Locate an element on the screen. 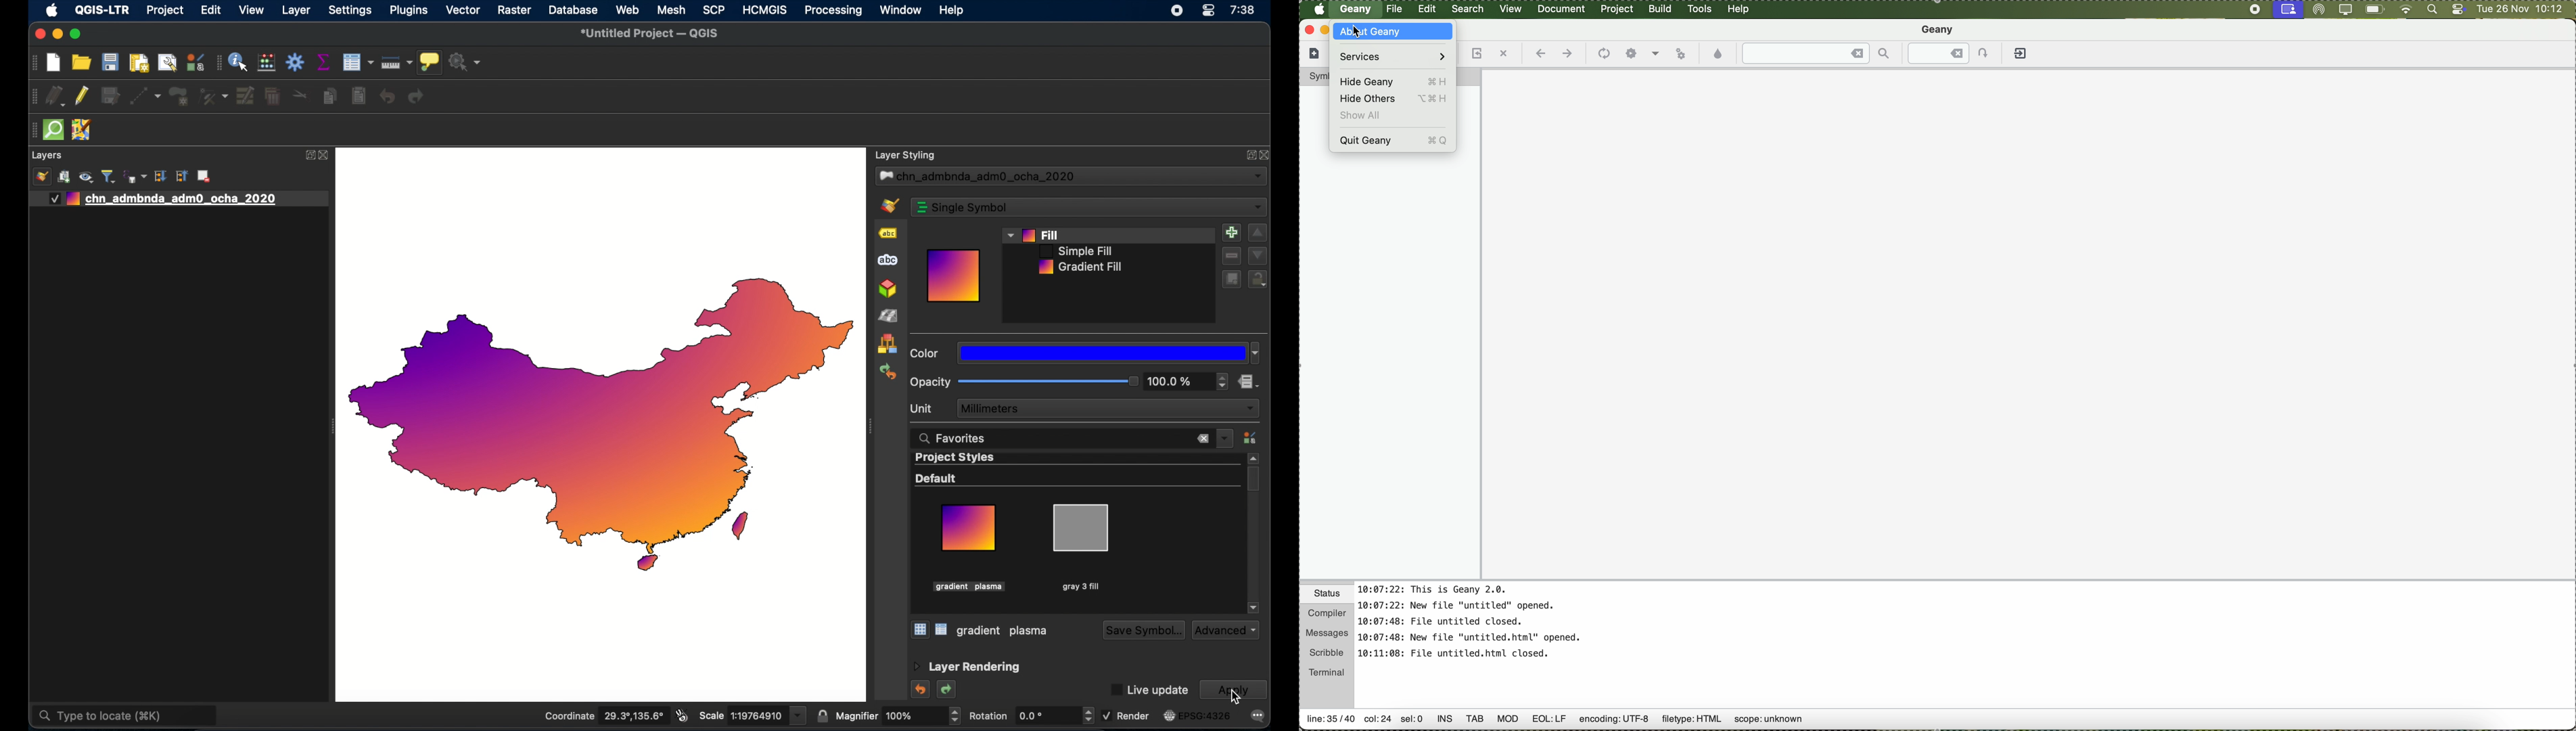  jsom remote is located at coordinates (83, 129).